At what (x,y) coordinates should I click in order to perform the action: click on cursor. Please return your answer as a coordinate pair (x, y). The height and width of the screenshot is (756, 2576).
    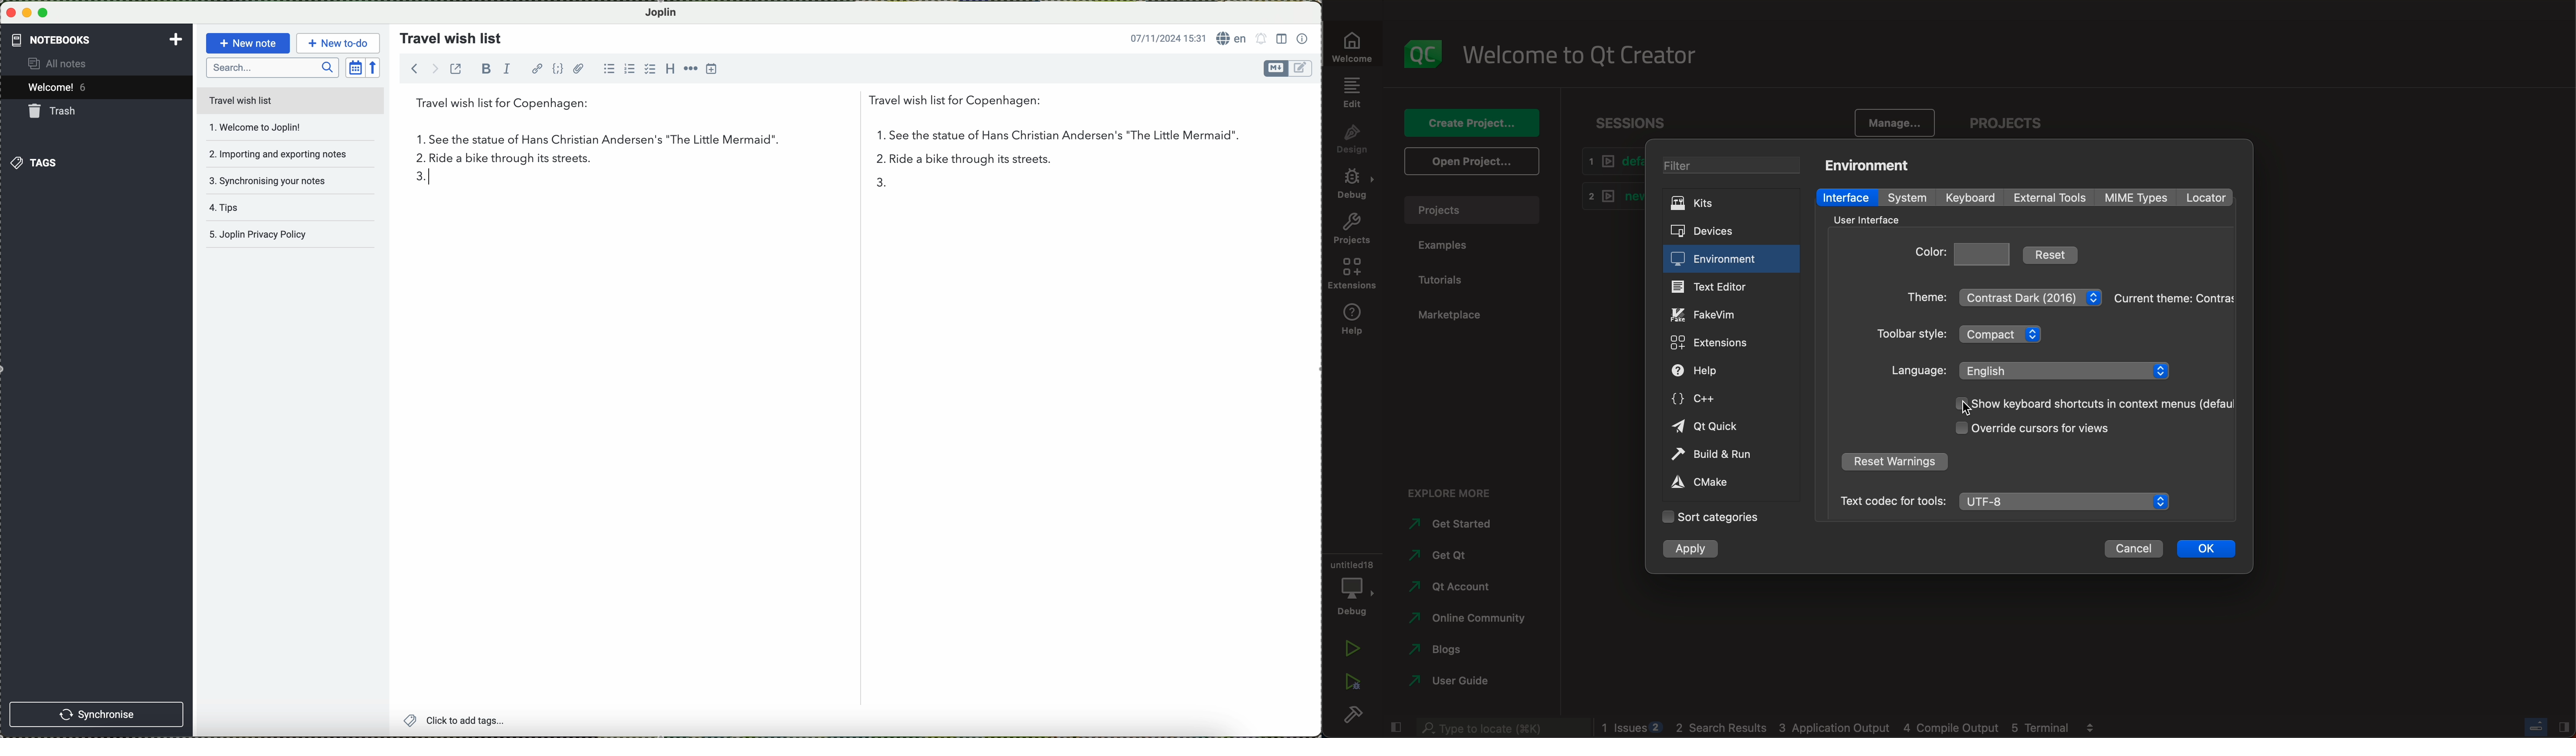
    Looking at the image, I should click on (1966, 407).